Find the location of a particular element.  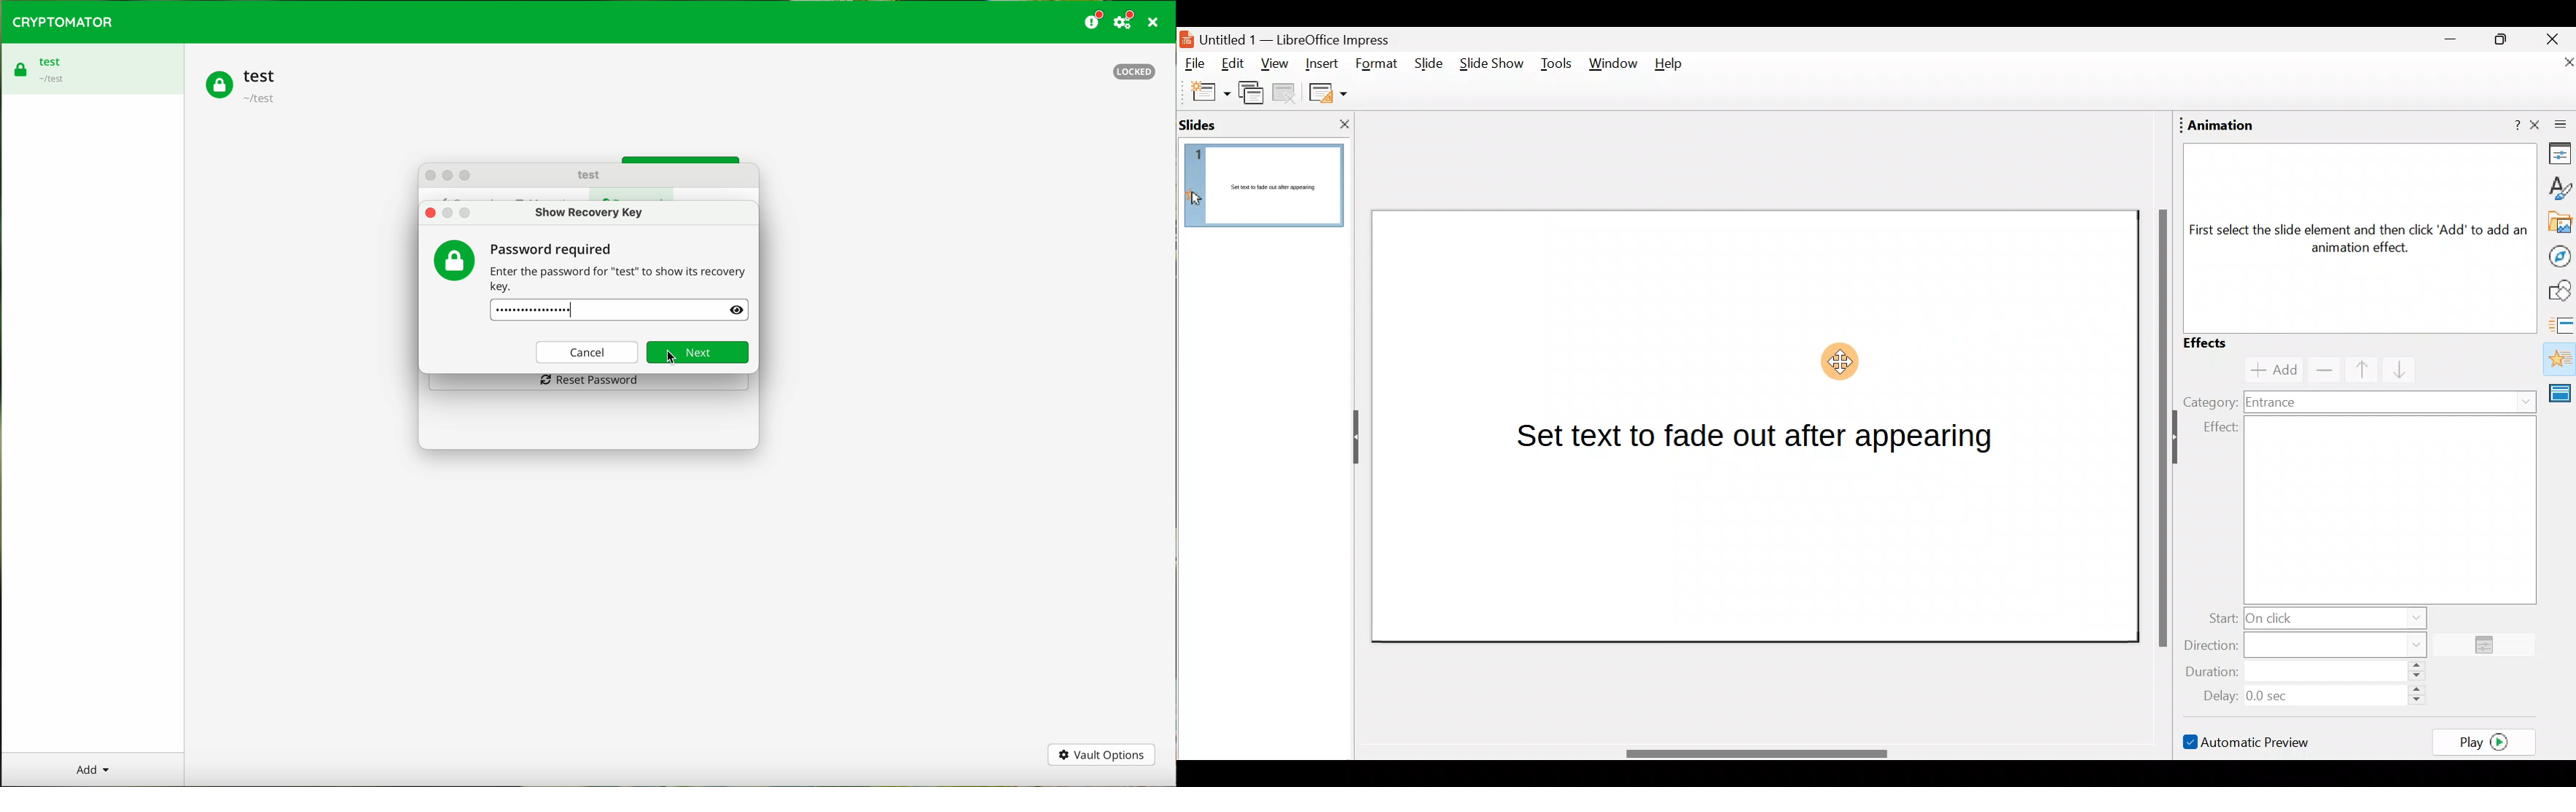

Start is located at coordinates (2313, 616).